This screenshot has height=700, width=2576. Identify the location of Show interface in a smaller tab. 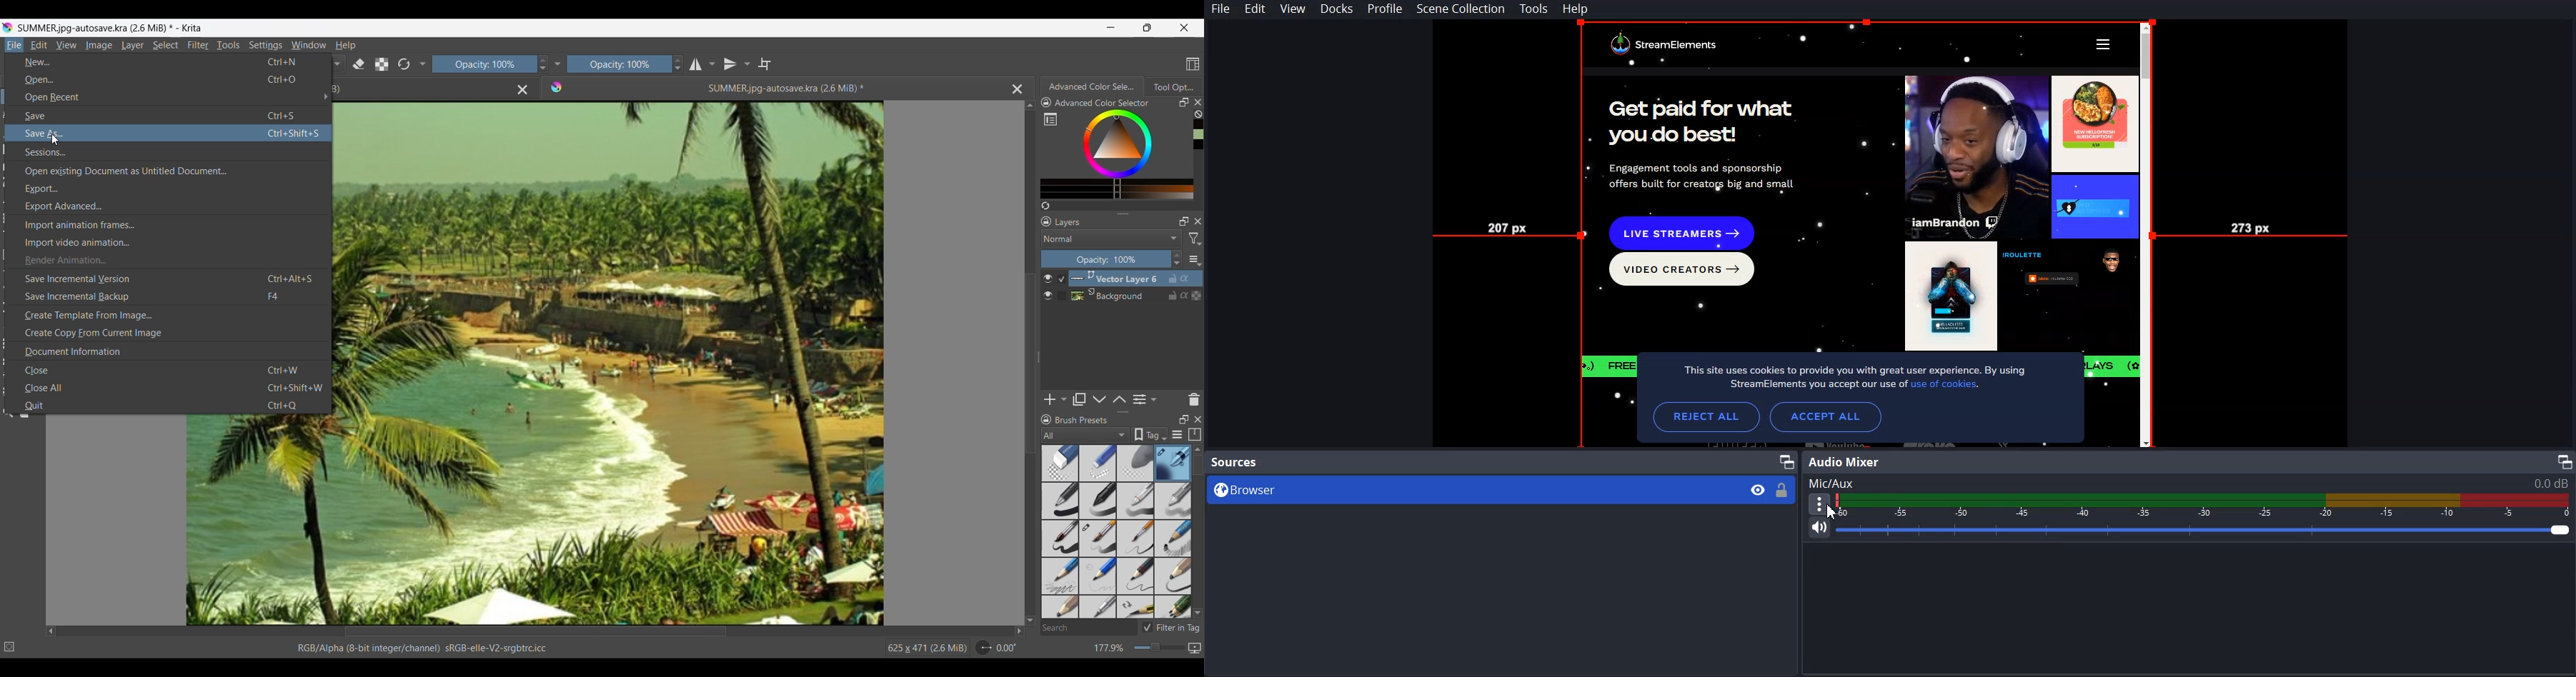
(1148, 27).